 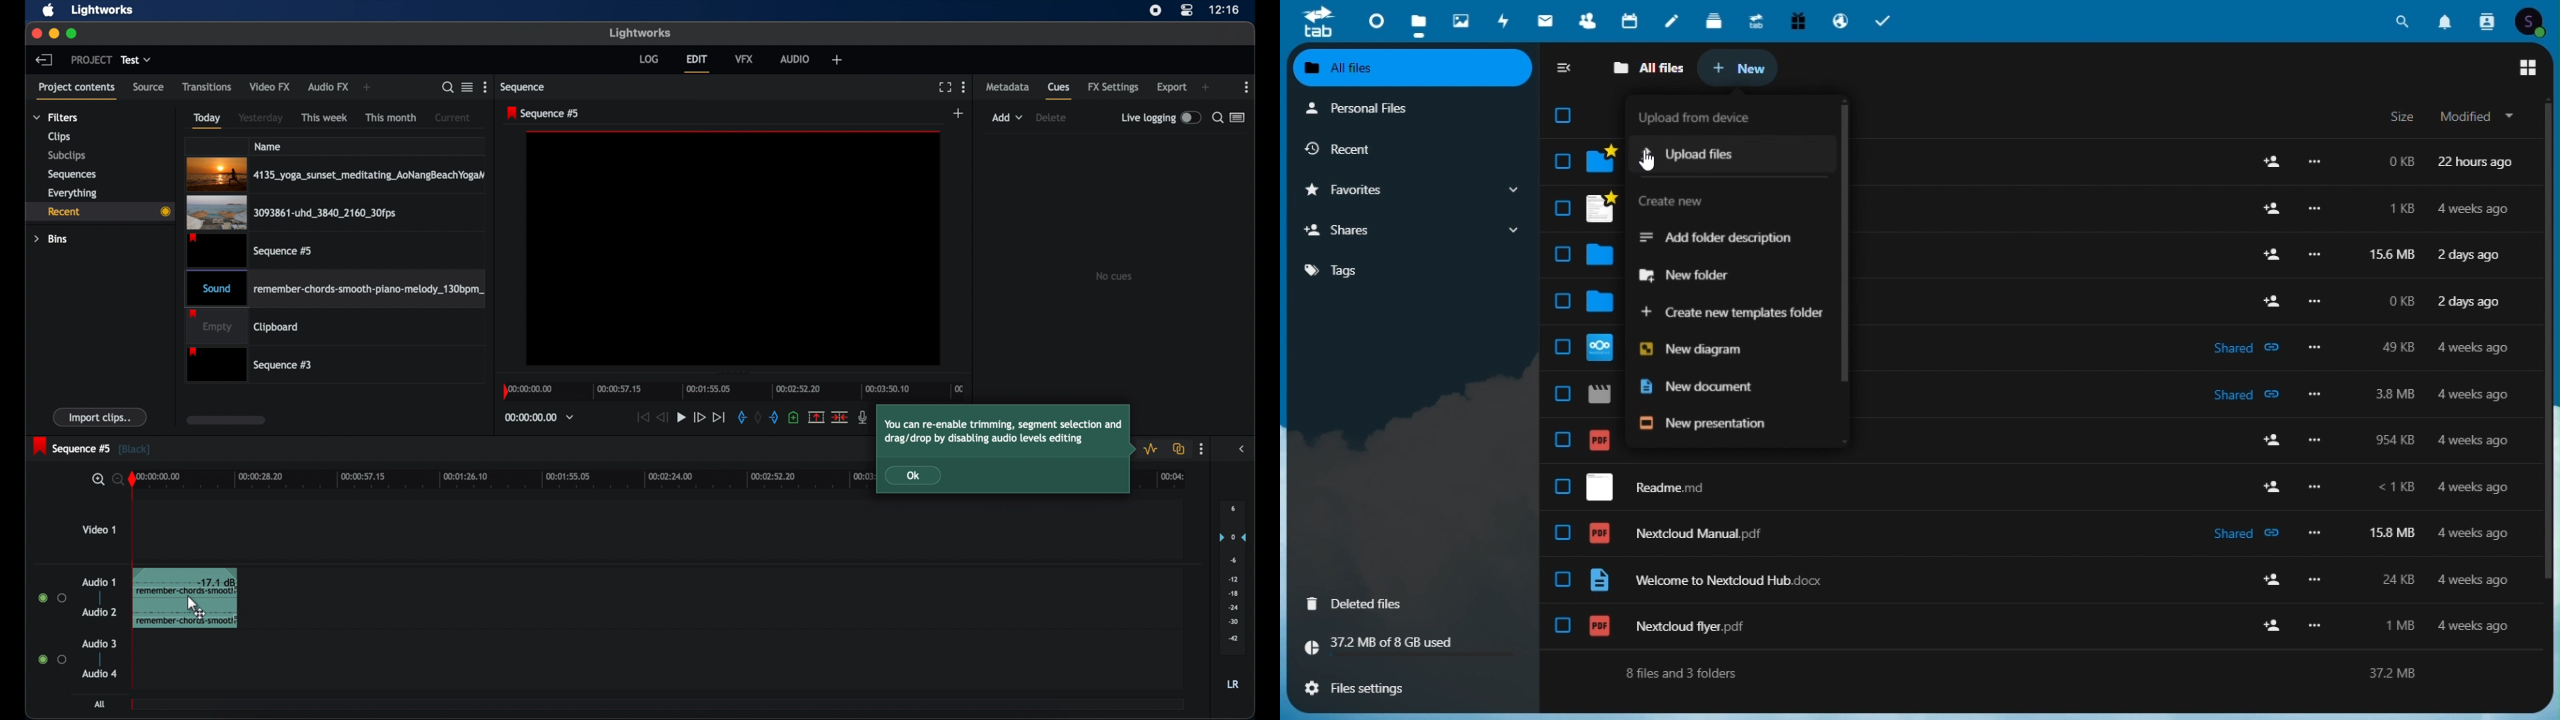 I want to click on 0kb, so click(x=2396, y=301).